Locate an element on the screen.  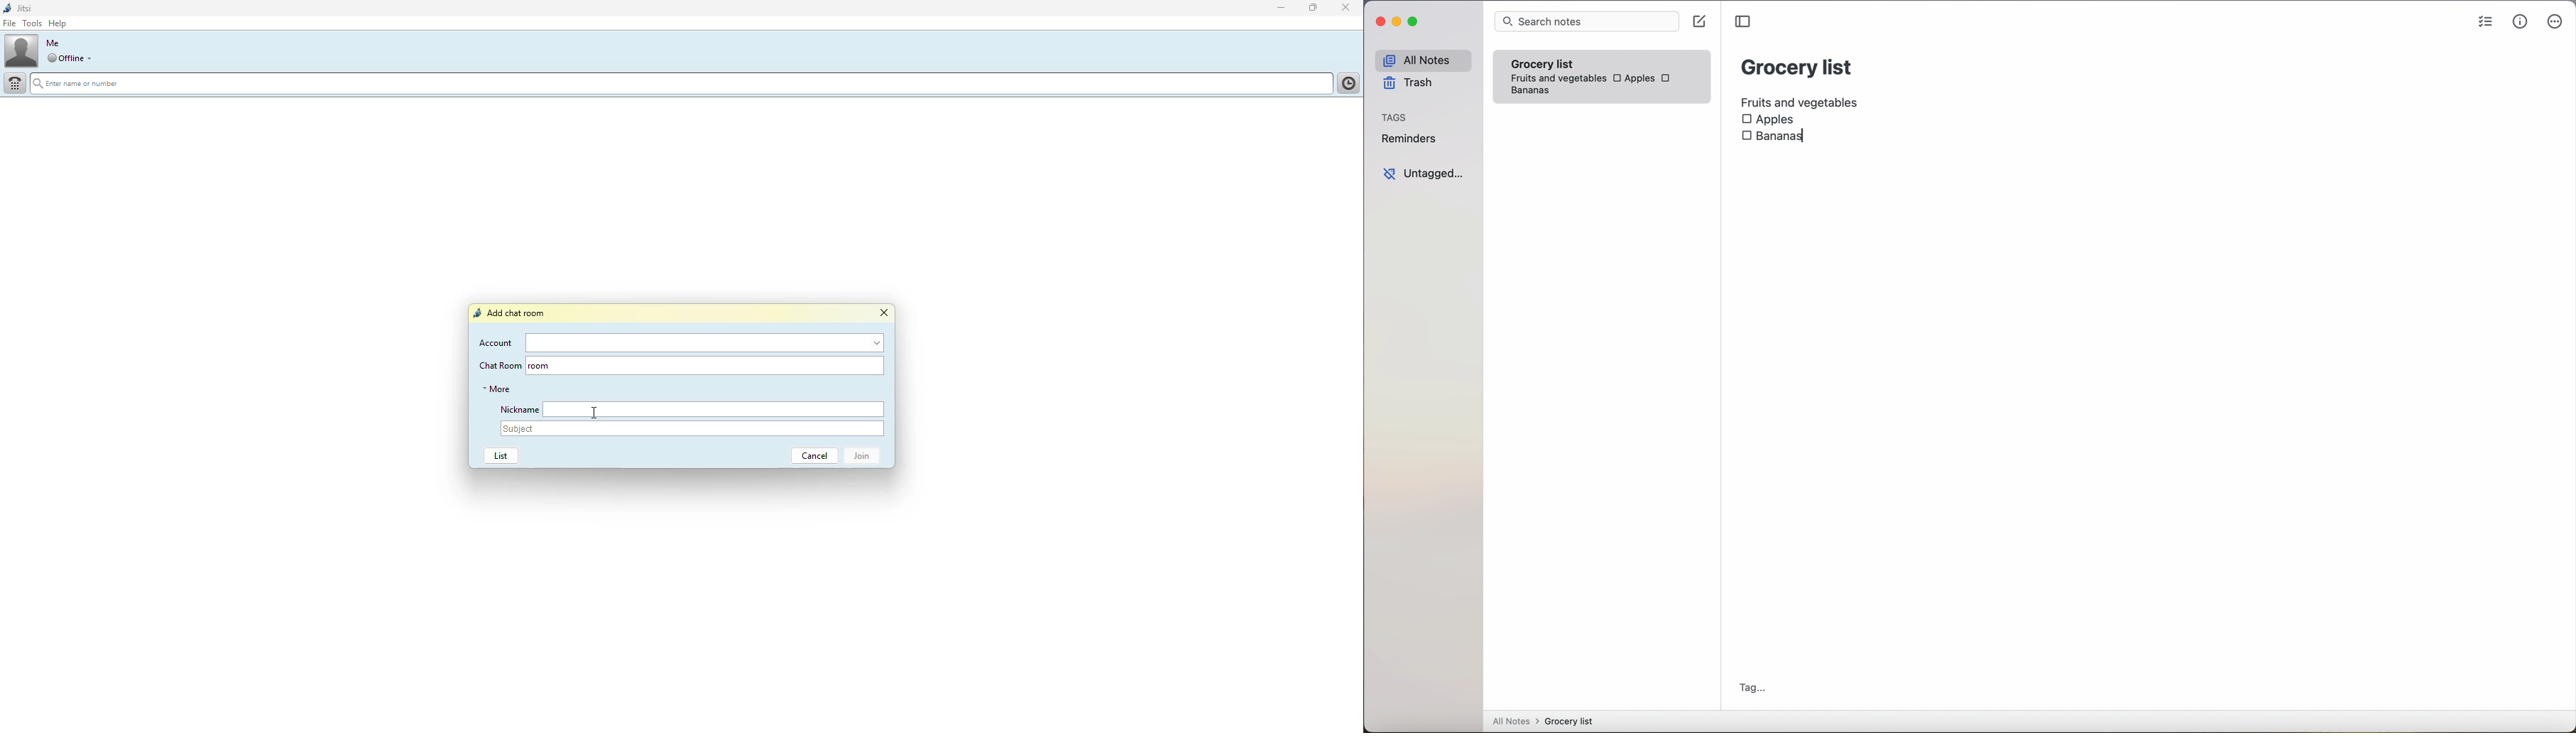
checklist is located at coordinates (2484, 23).